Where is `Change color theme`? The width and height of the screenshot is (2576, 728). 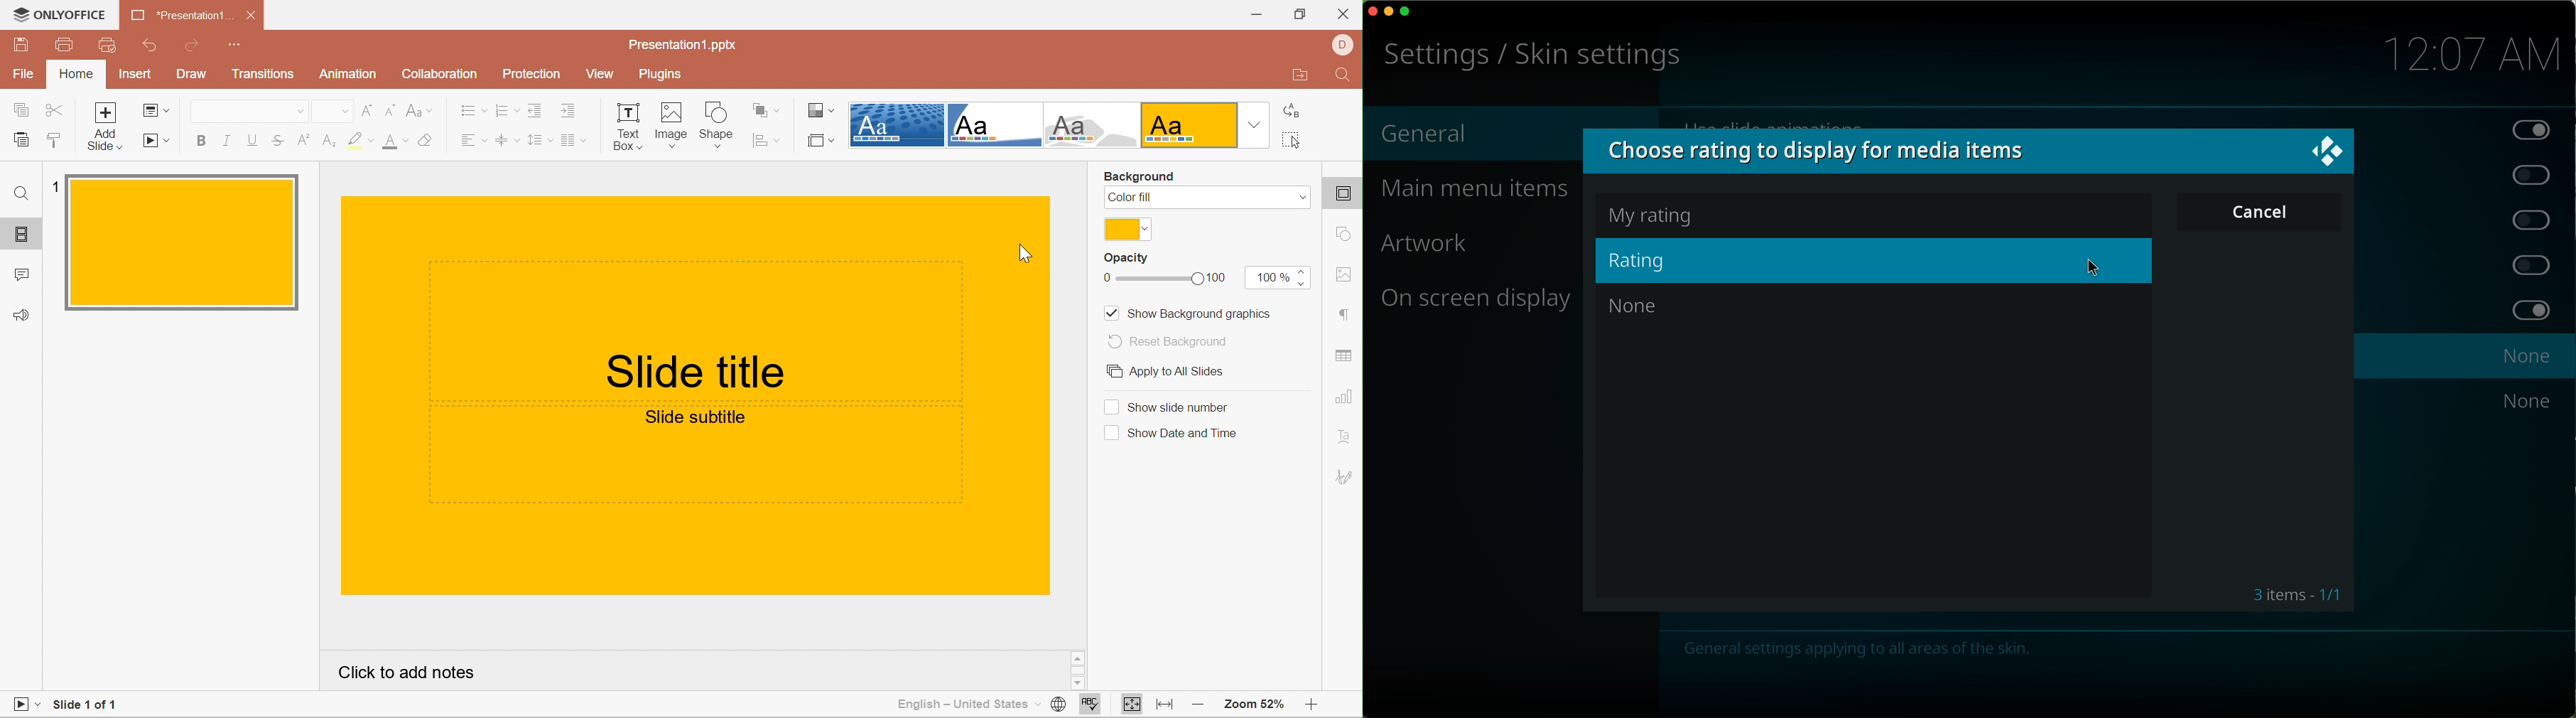 Change color theme is located at coordinates (821, 110).